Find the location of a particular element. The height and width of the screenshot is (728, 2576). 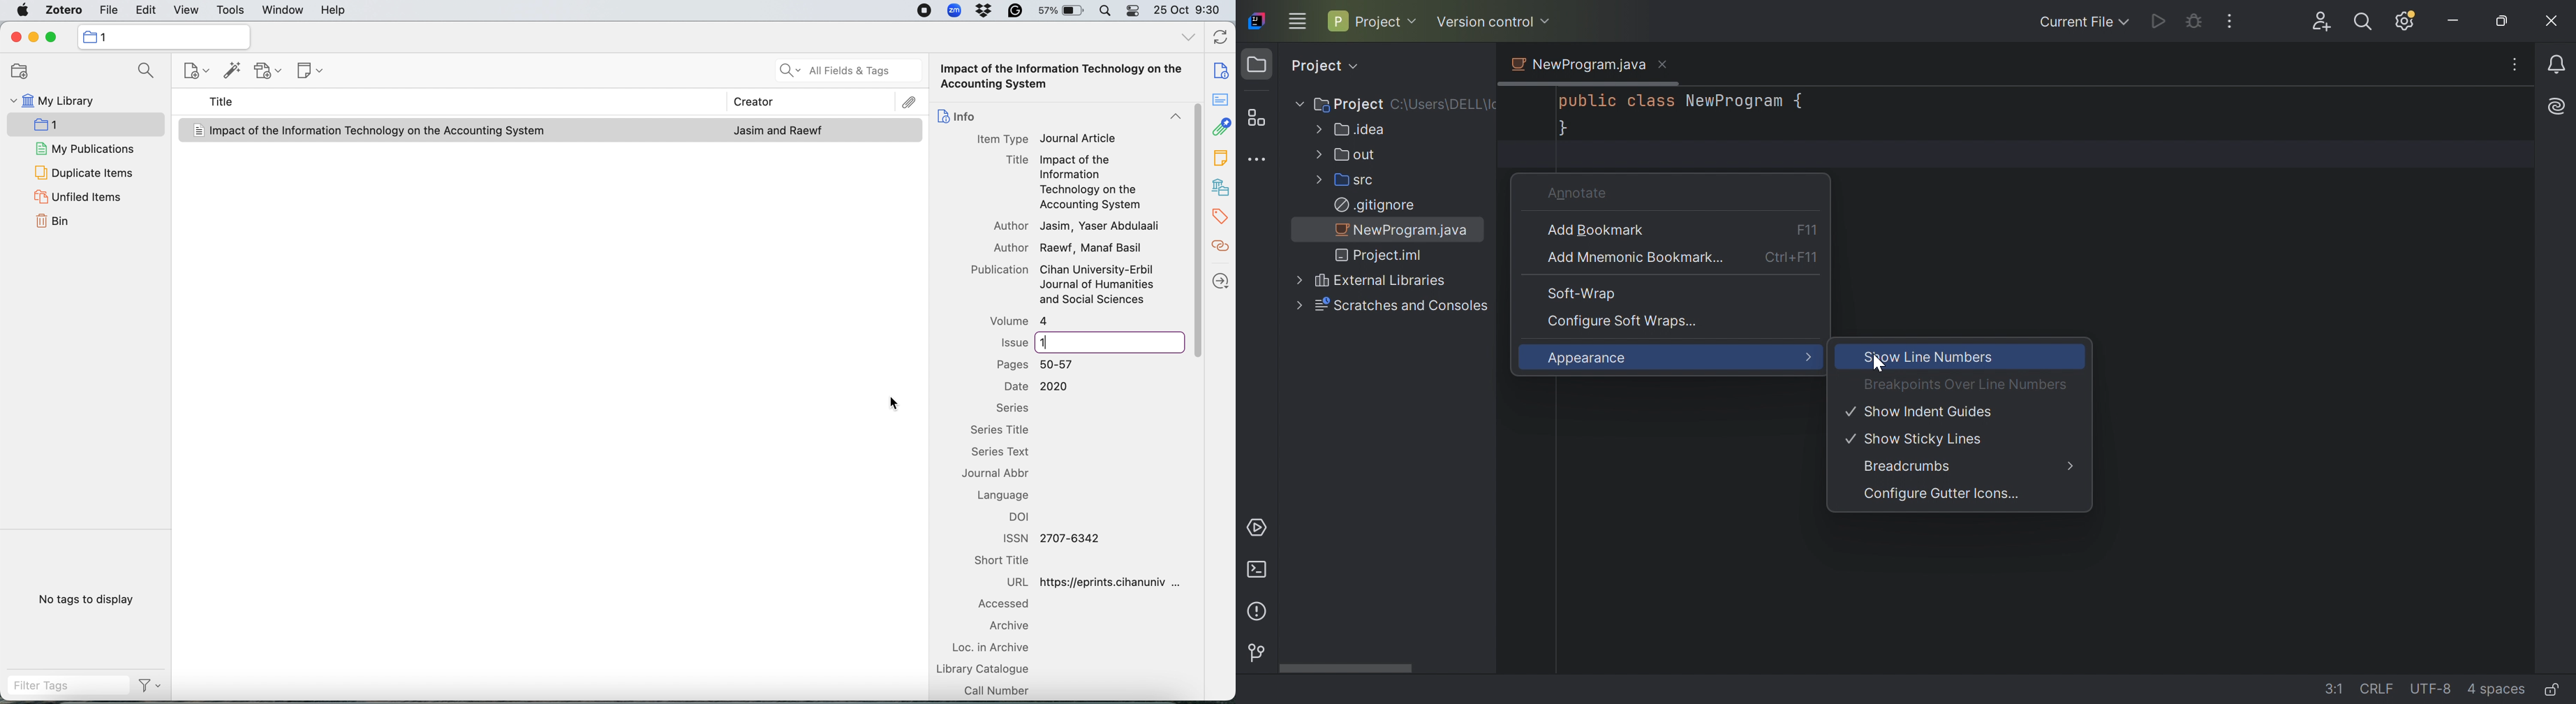

collapse is located at coordinates (1171, 118).